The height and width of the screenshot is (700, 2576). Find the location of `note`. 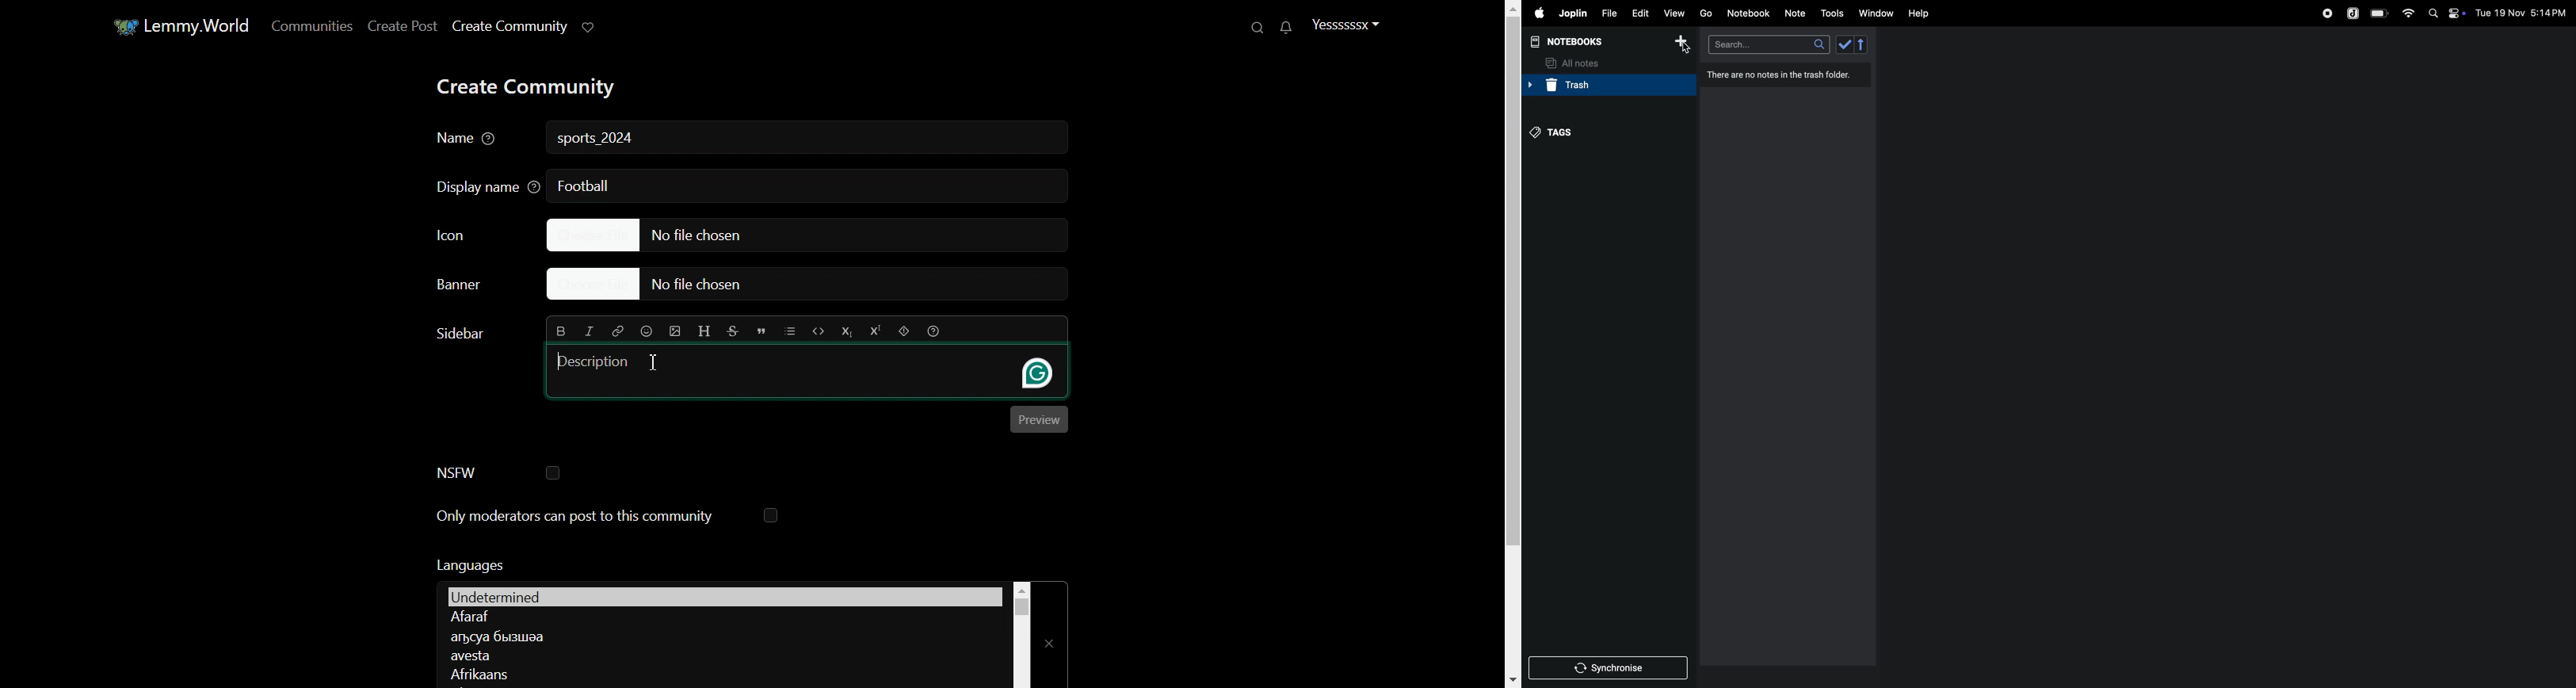

note is located at coordinates (1797, 14).